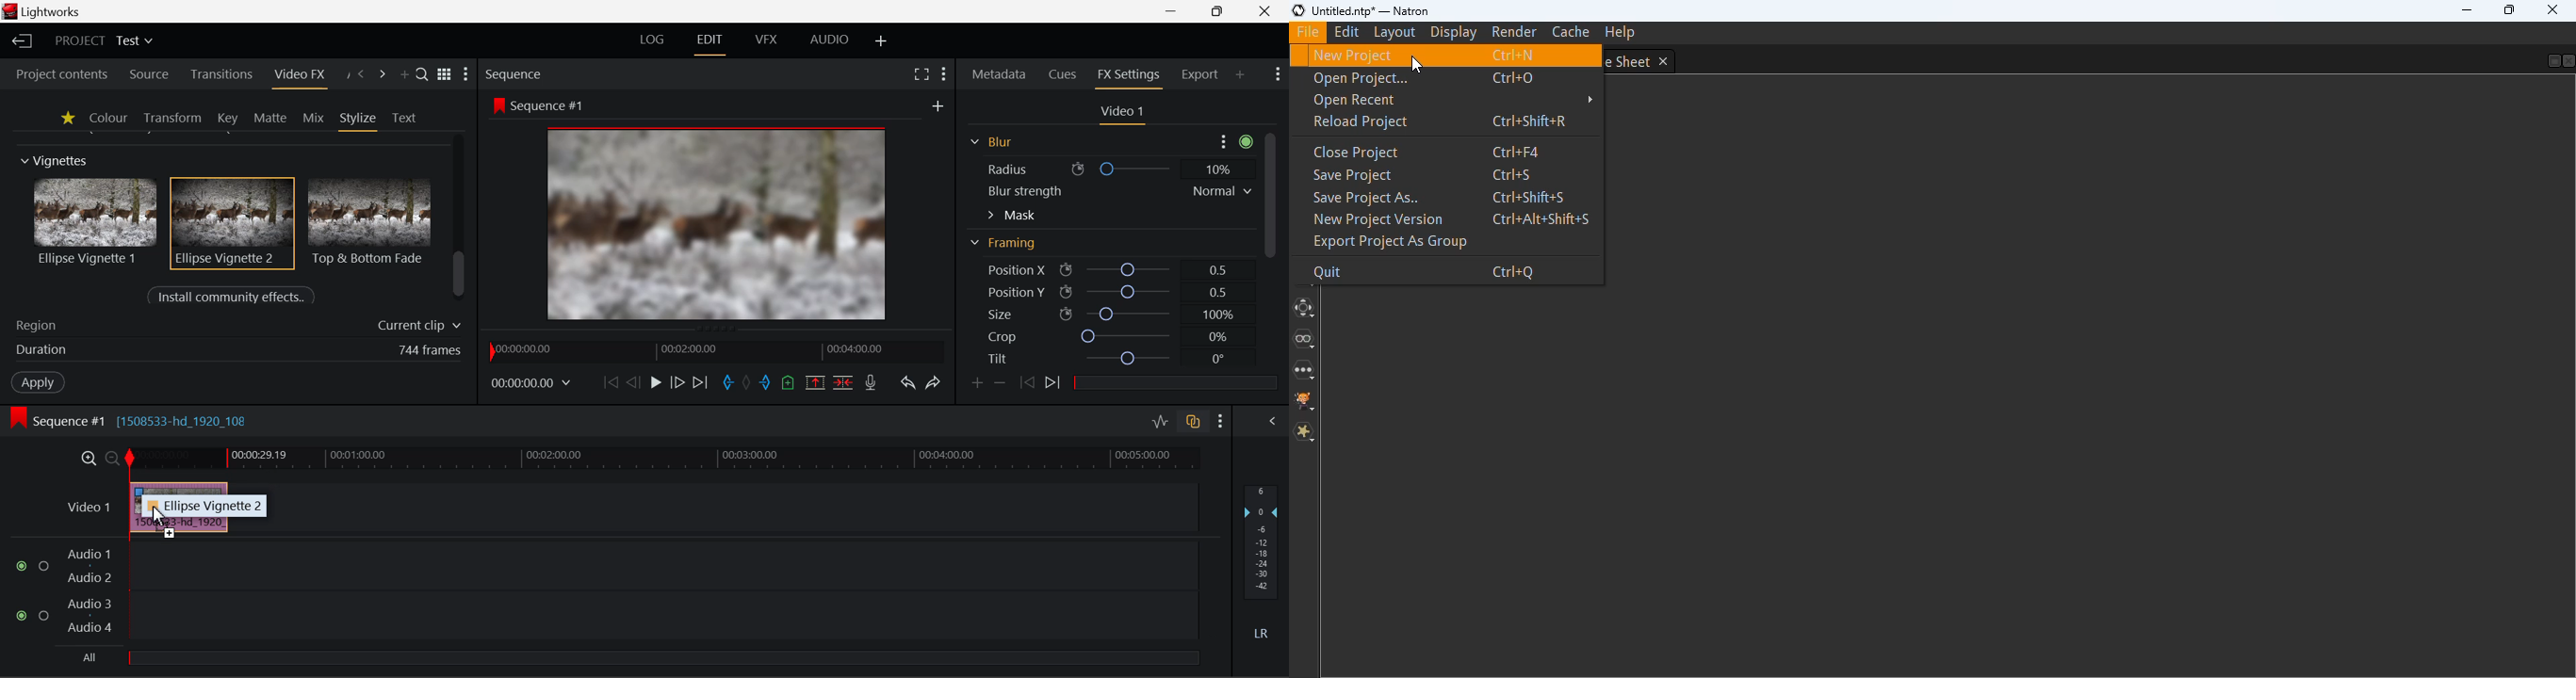 Image resolution: width=2576 pixels, height=700 pixels. What do you see at coordinates (371, 220) in the screenshot?
I see `Top & Bottom Fade` at bounding box center [371, 220].